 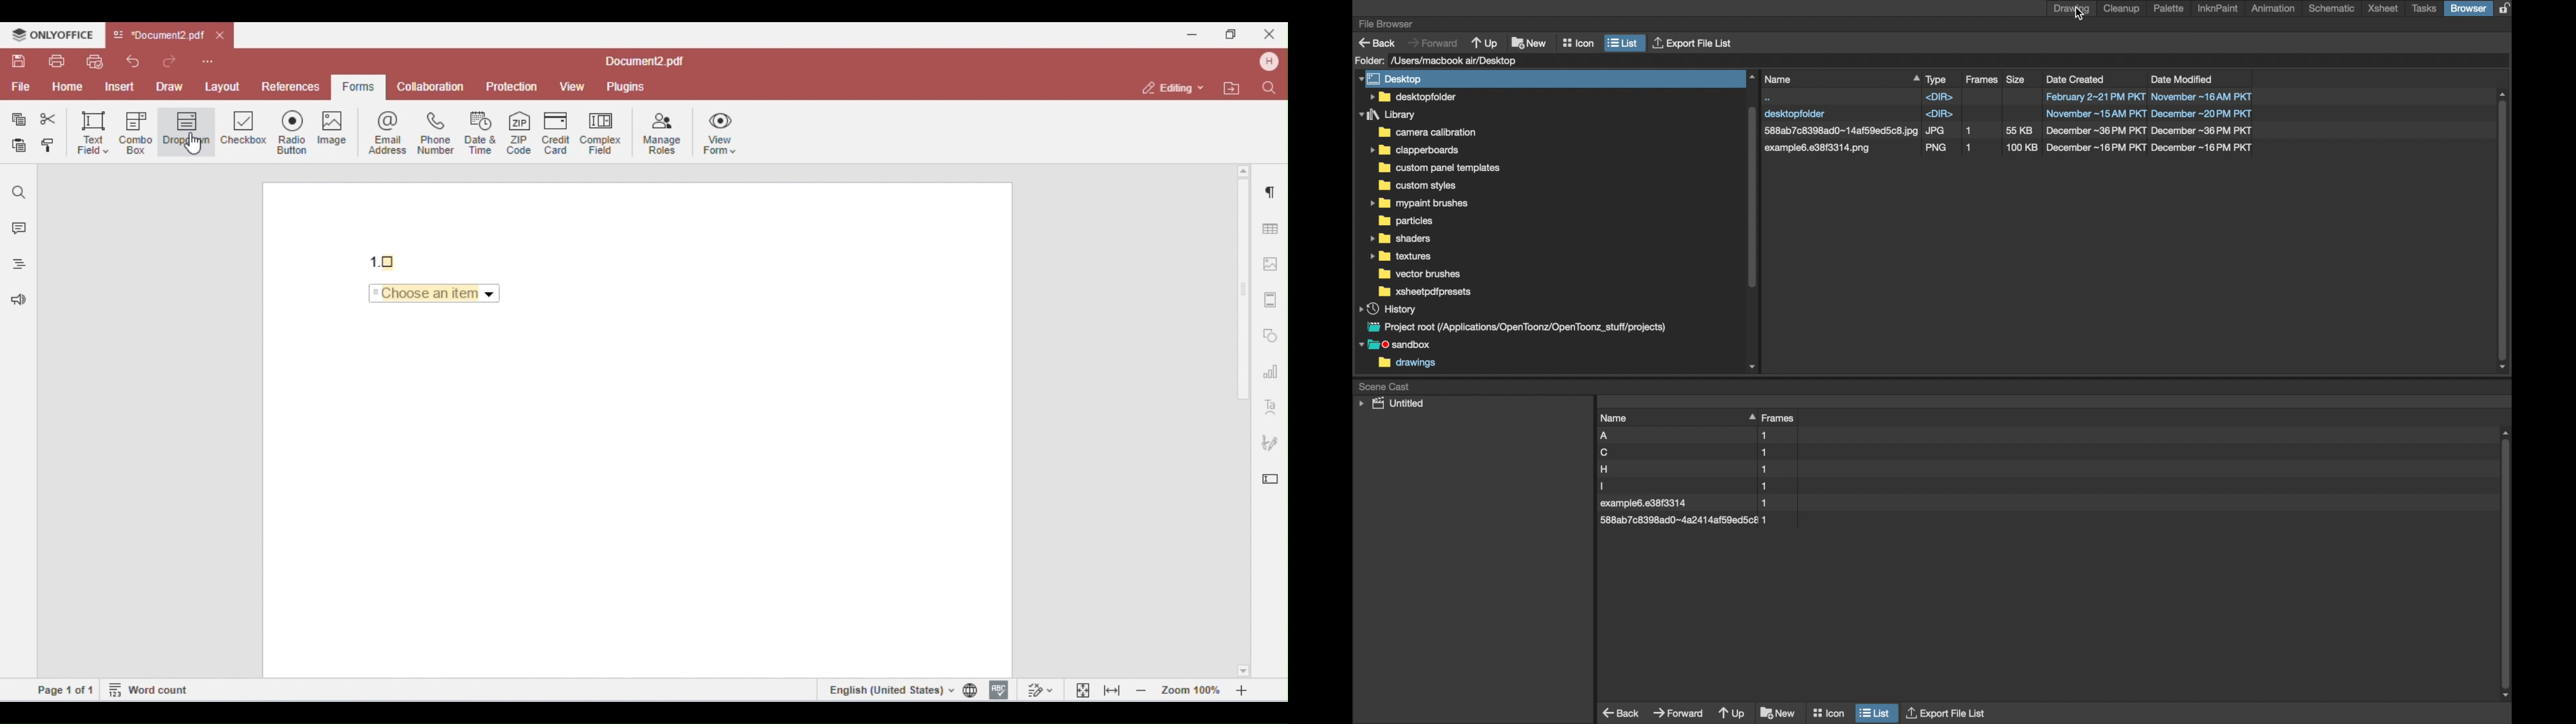 I want to click on back, so click(x=1377, y=43).